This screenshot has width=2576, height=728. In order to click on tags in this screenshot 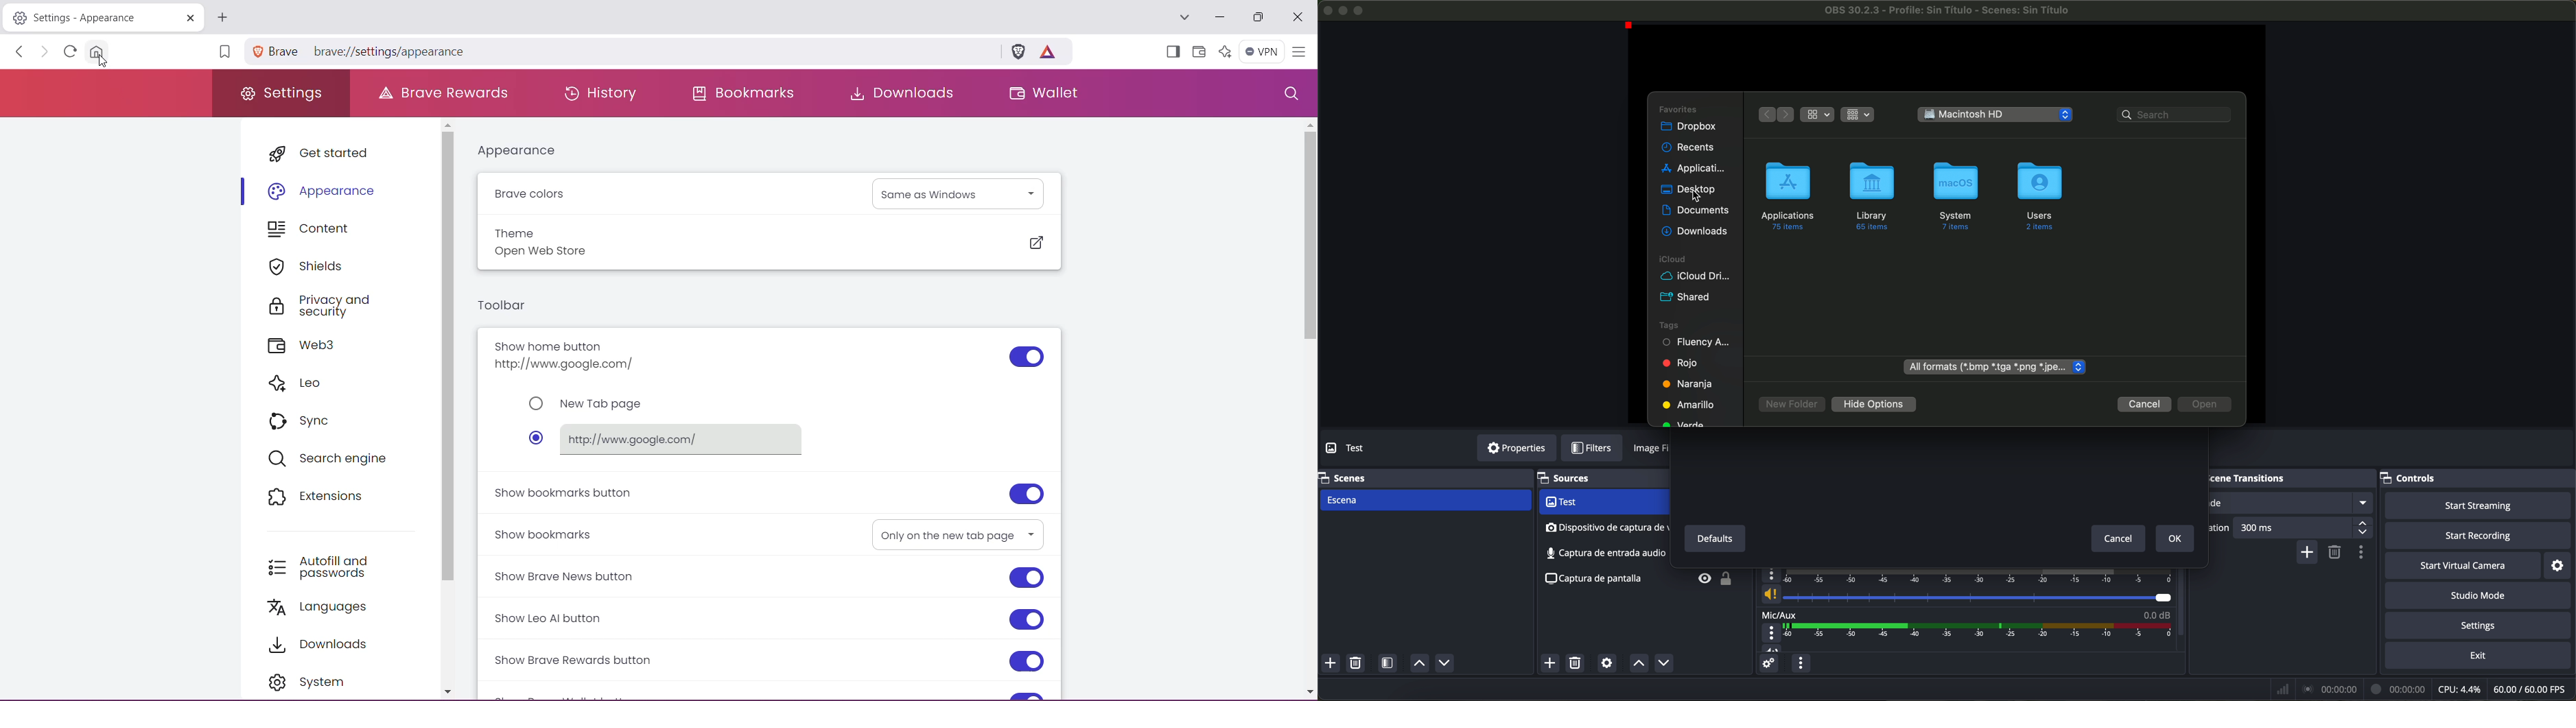, I will do `click(1671, 325)`.